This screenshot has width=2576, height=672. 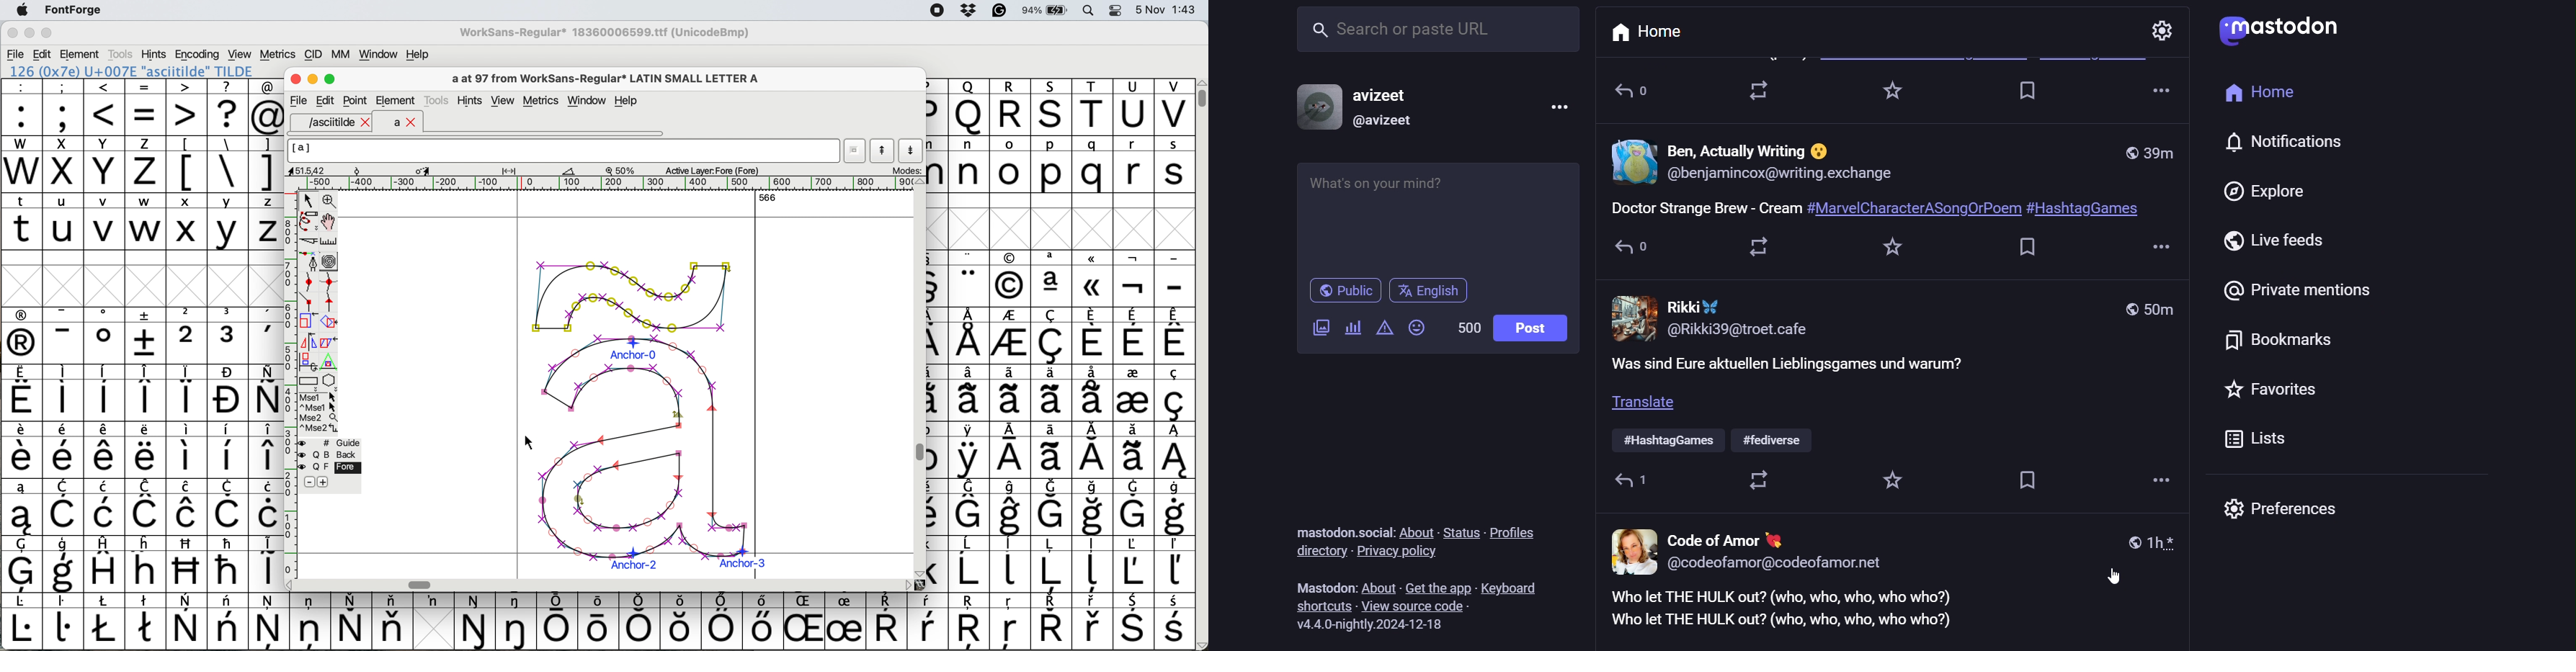 I want to click on explore, so click(x=2261, y=189).